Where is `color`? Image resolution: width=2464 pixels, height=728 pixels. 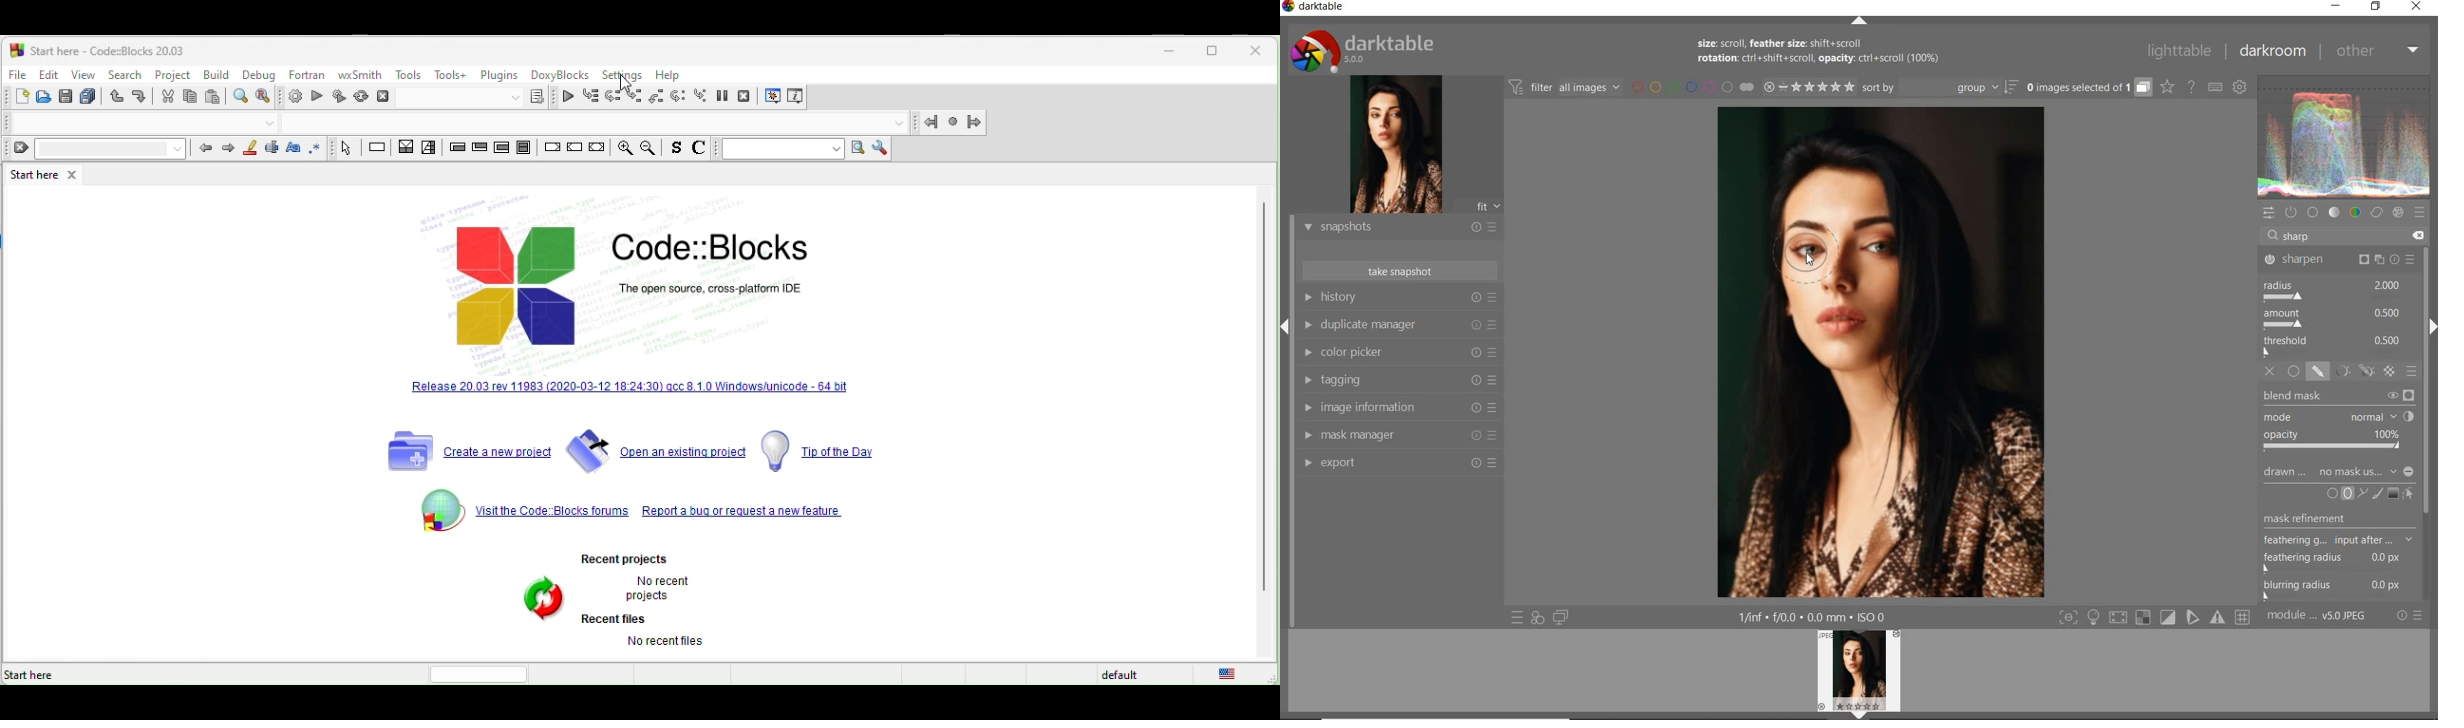
color is located at coordinates (2357, 213).